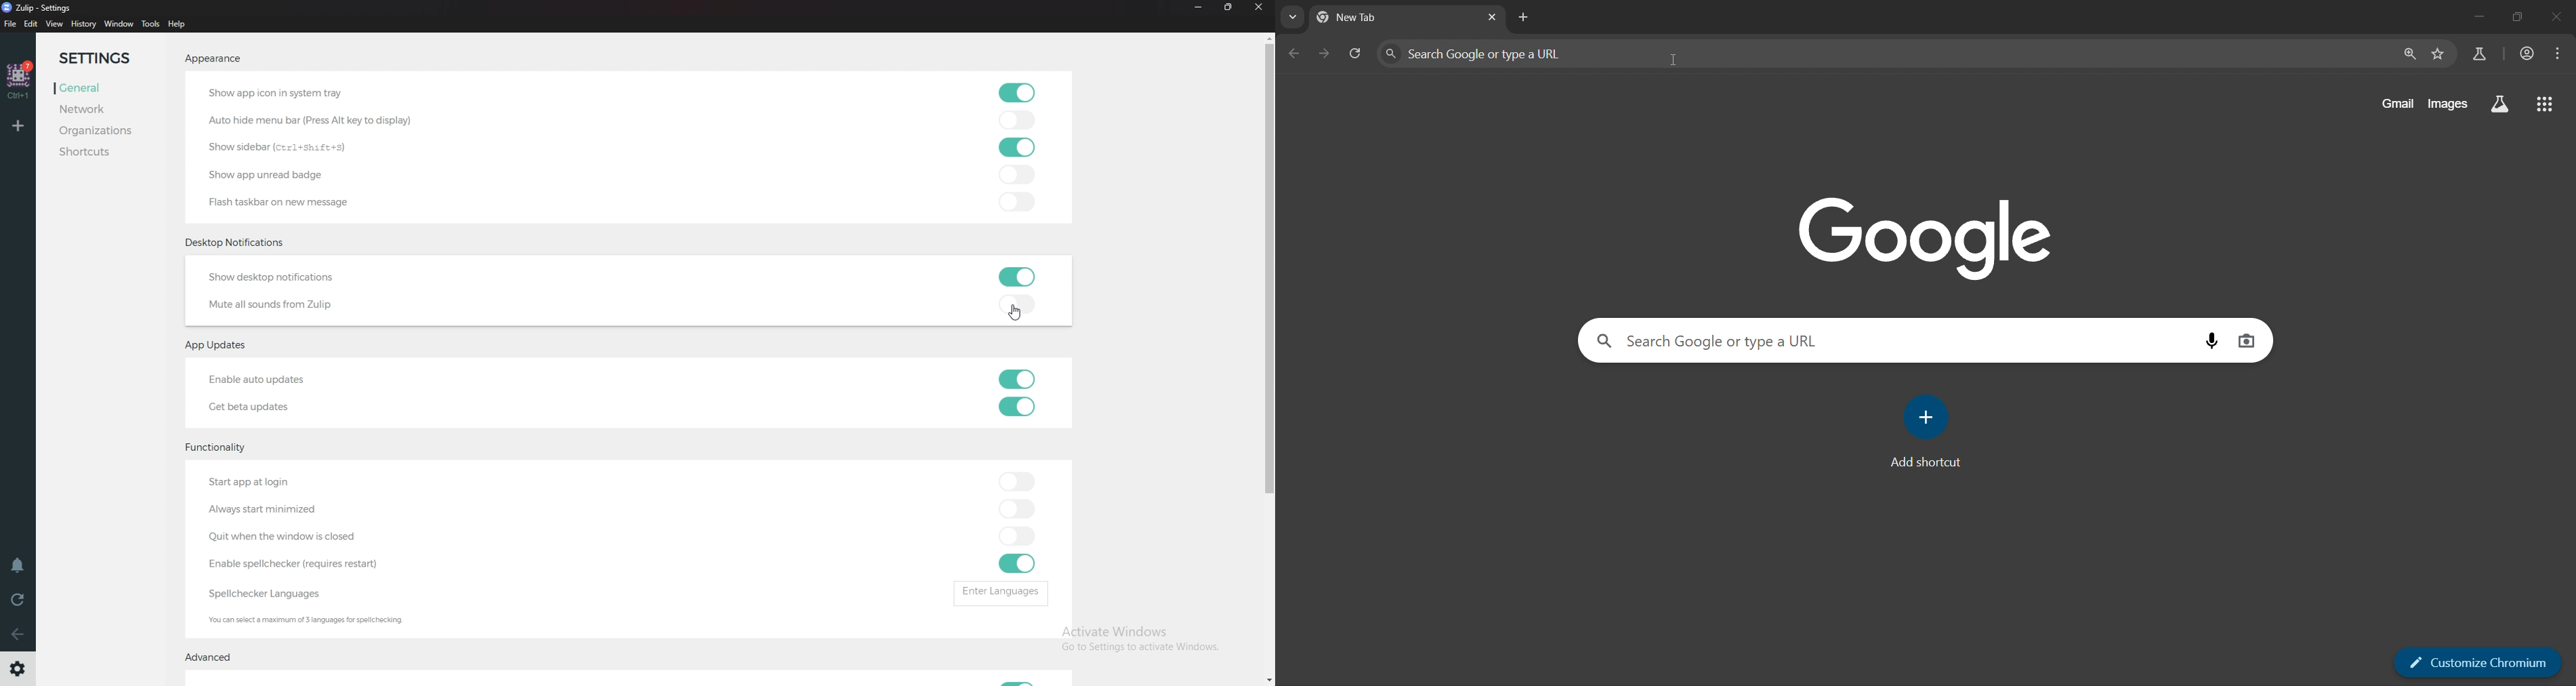 The width and height of the screenshot is (2576, 700). What do you see at coordinates (84, 24) in the screenshot?
I see `History` at bounding box center [84, 24].